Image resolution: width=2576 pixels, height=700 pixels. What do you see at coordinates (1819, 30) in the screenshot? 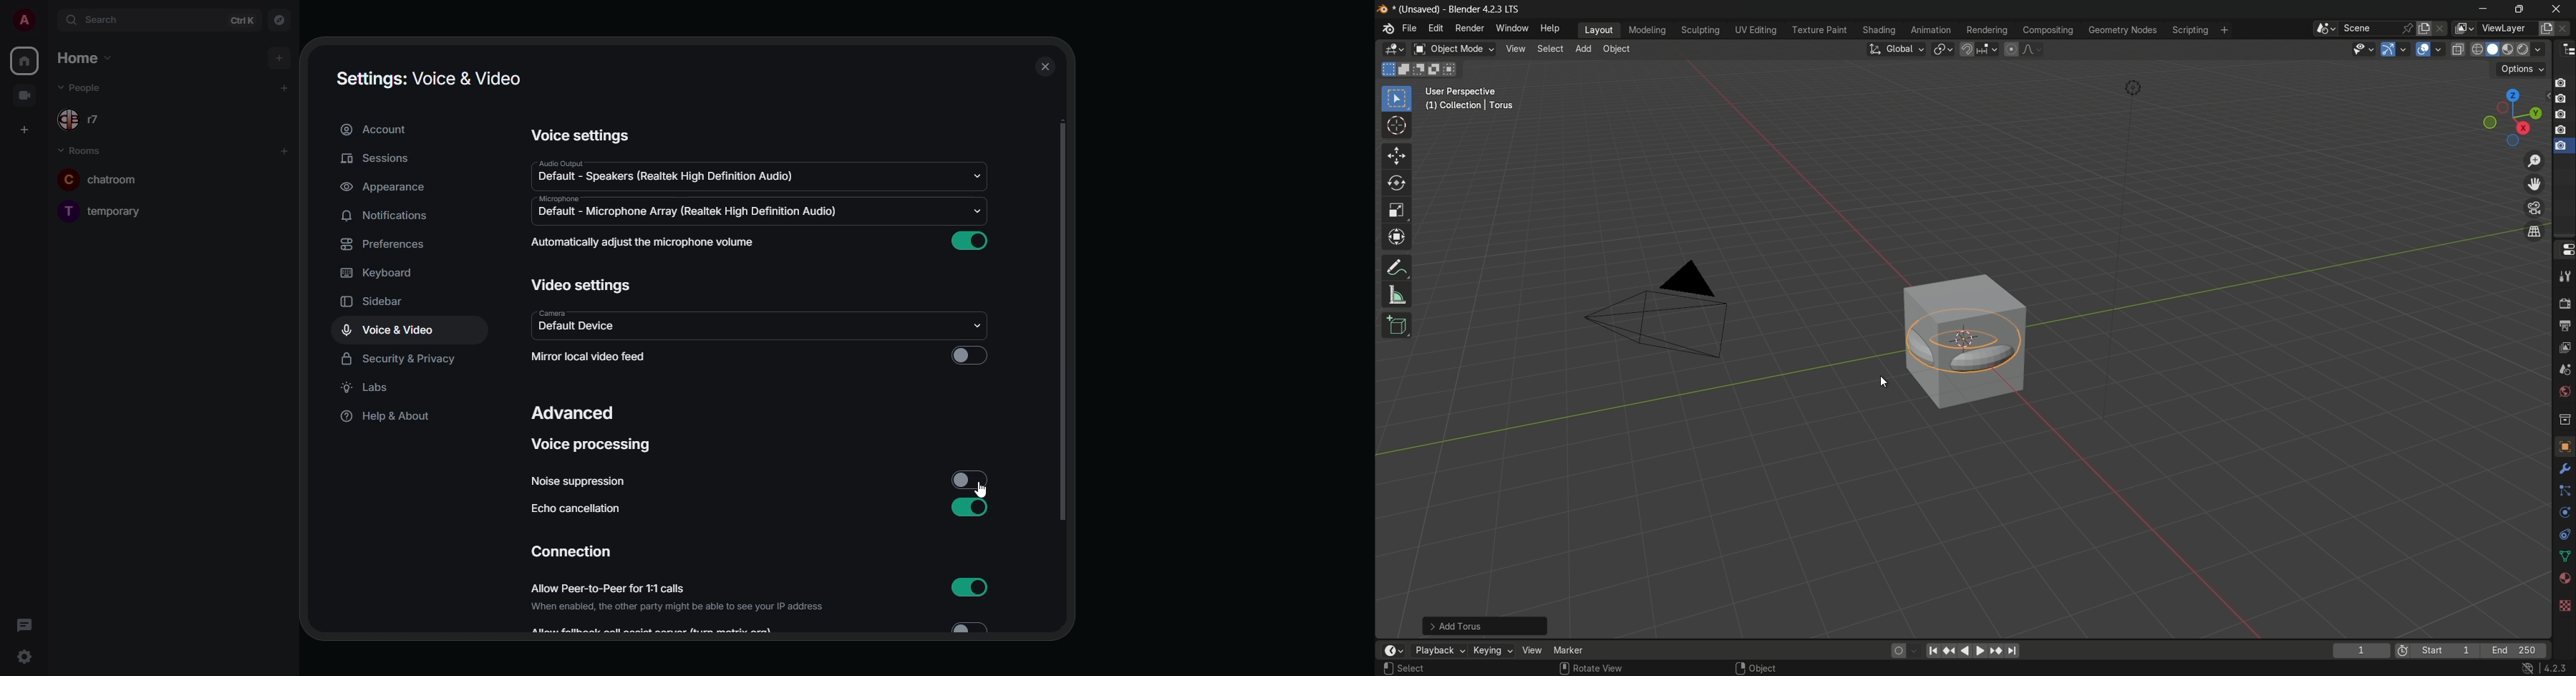
I see `texture paint` at bounding box center [1819, 30].